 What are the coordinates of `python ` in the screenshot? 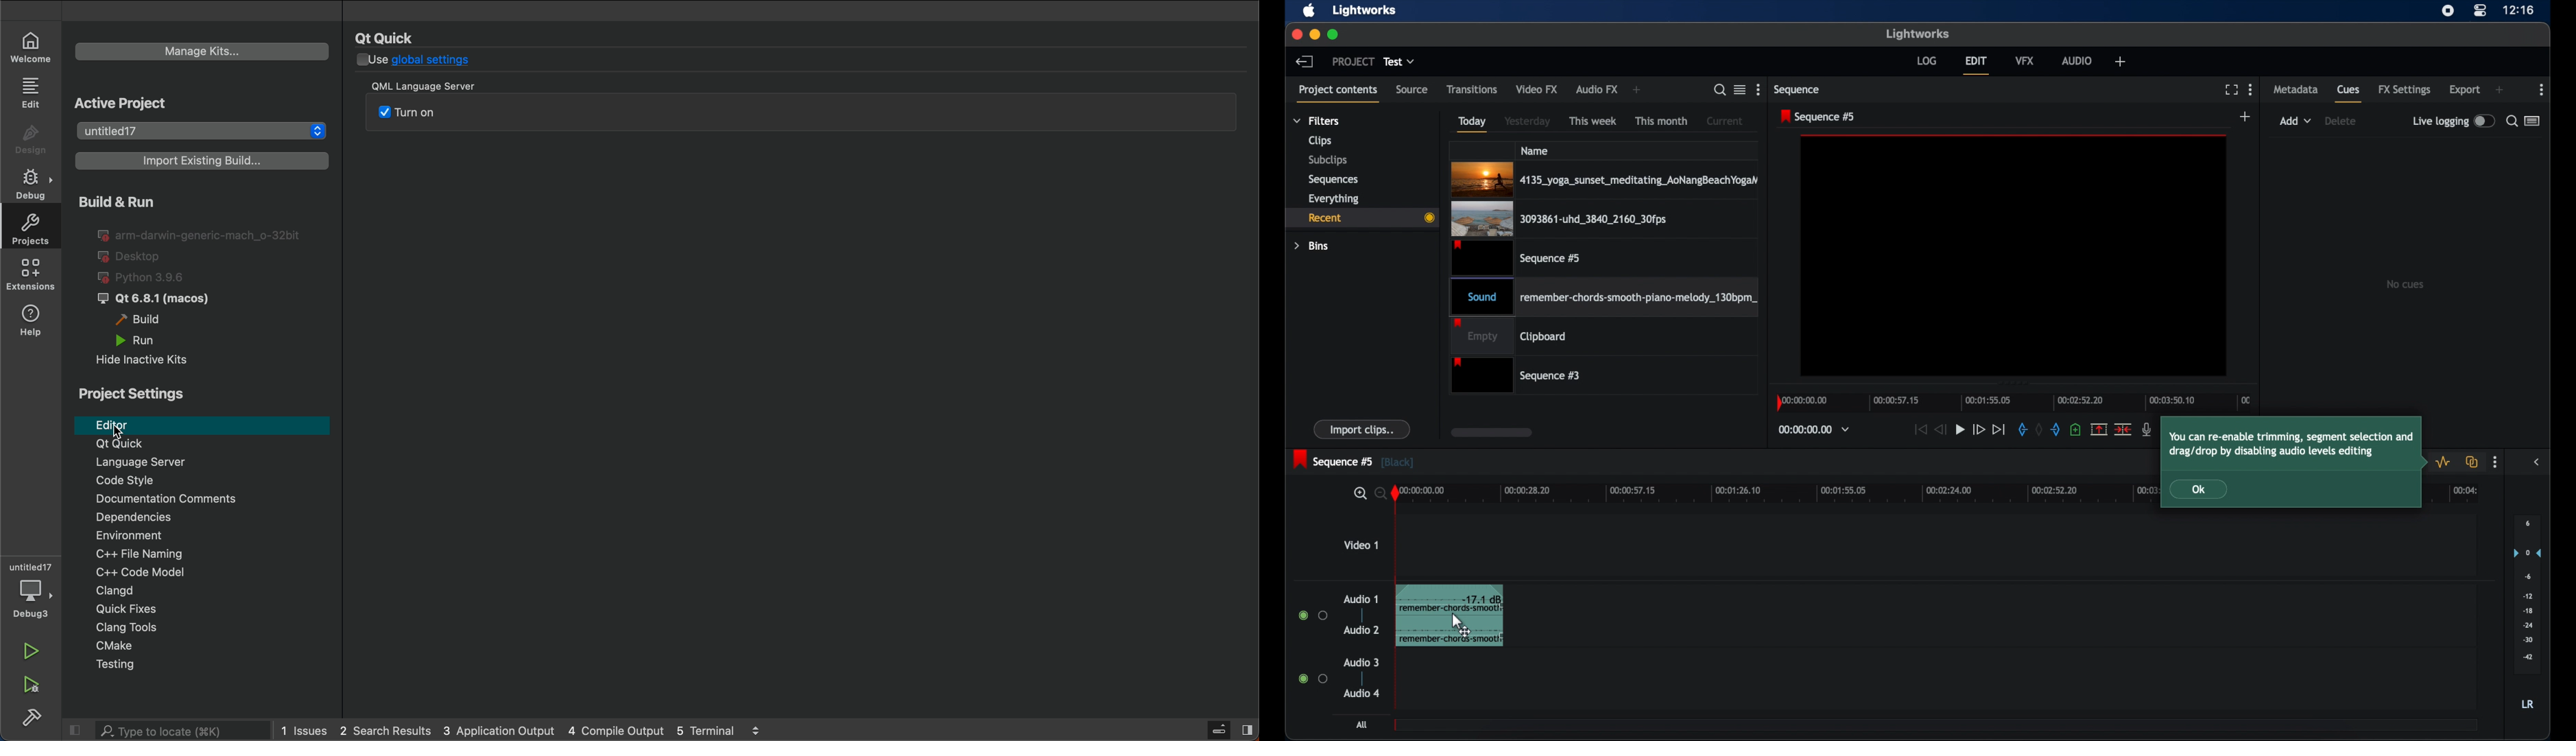 It's located at (152, 276).